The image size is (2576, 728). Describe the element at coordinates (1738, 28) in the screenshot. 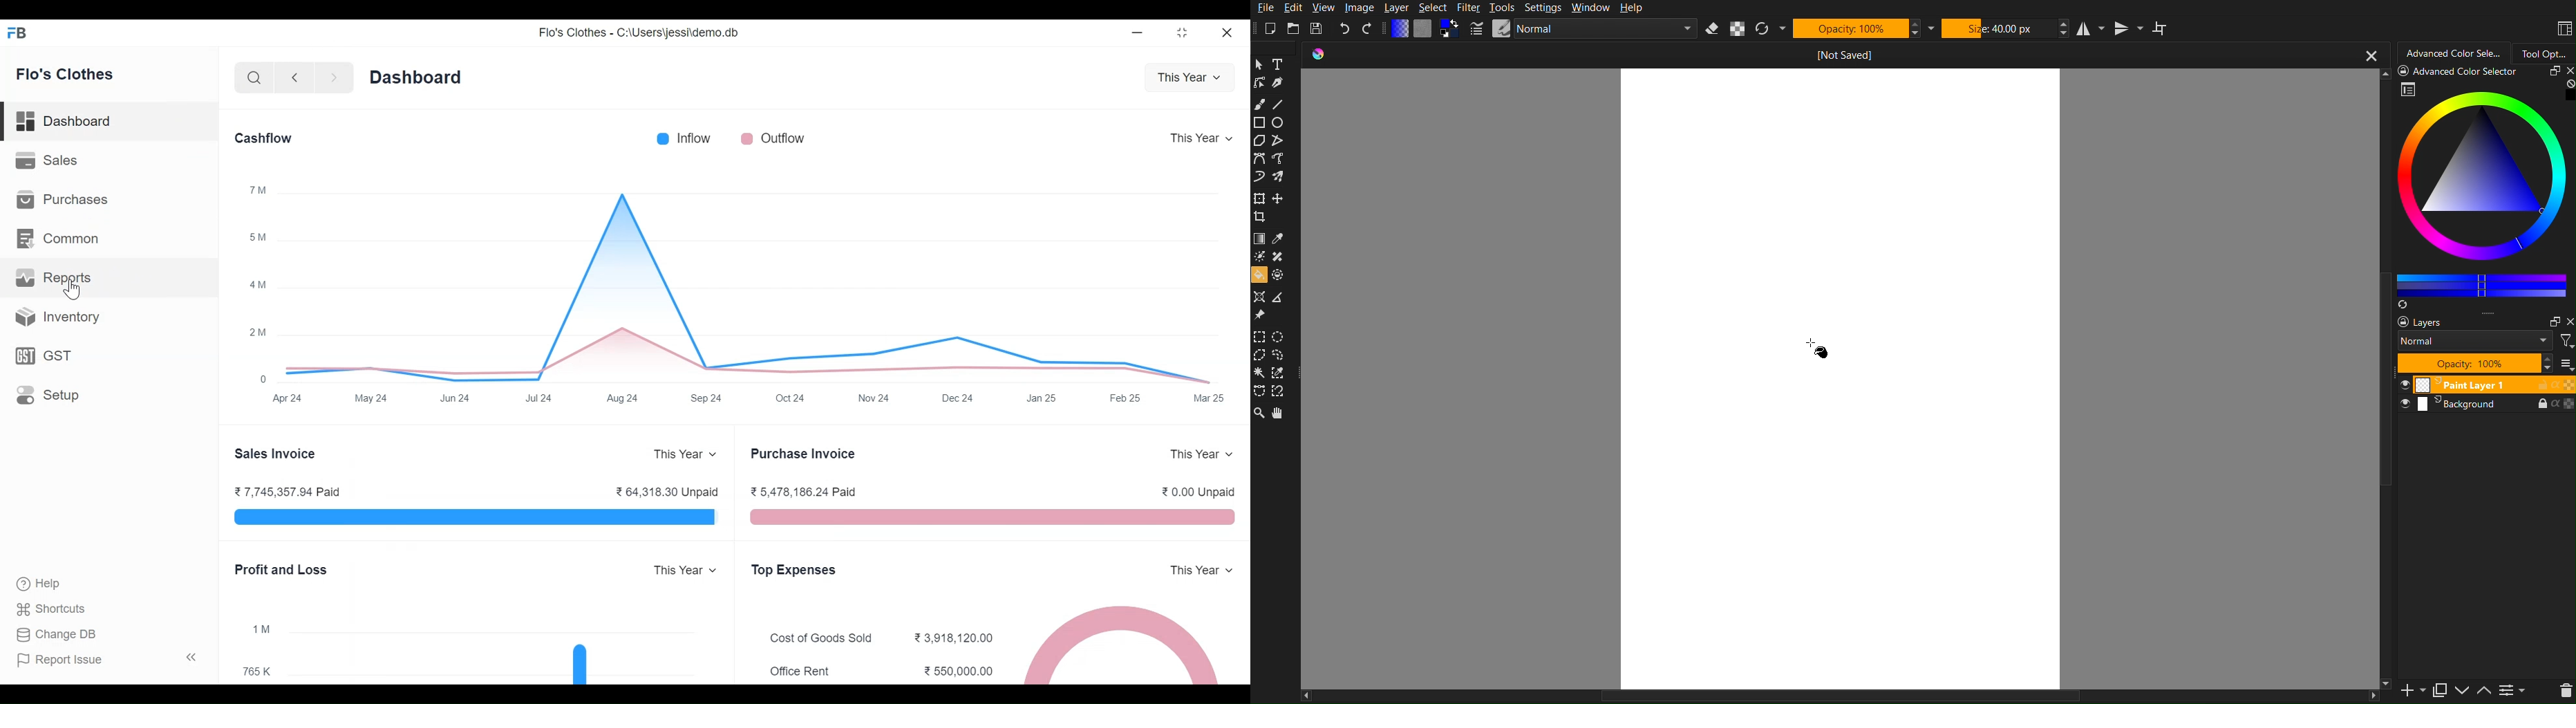

I see `Alpha` at that location.